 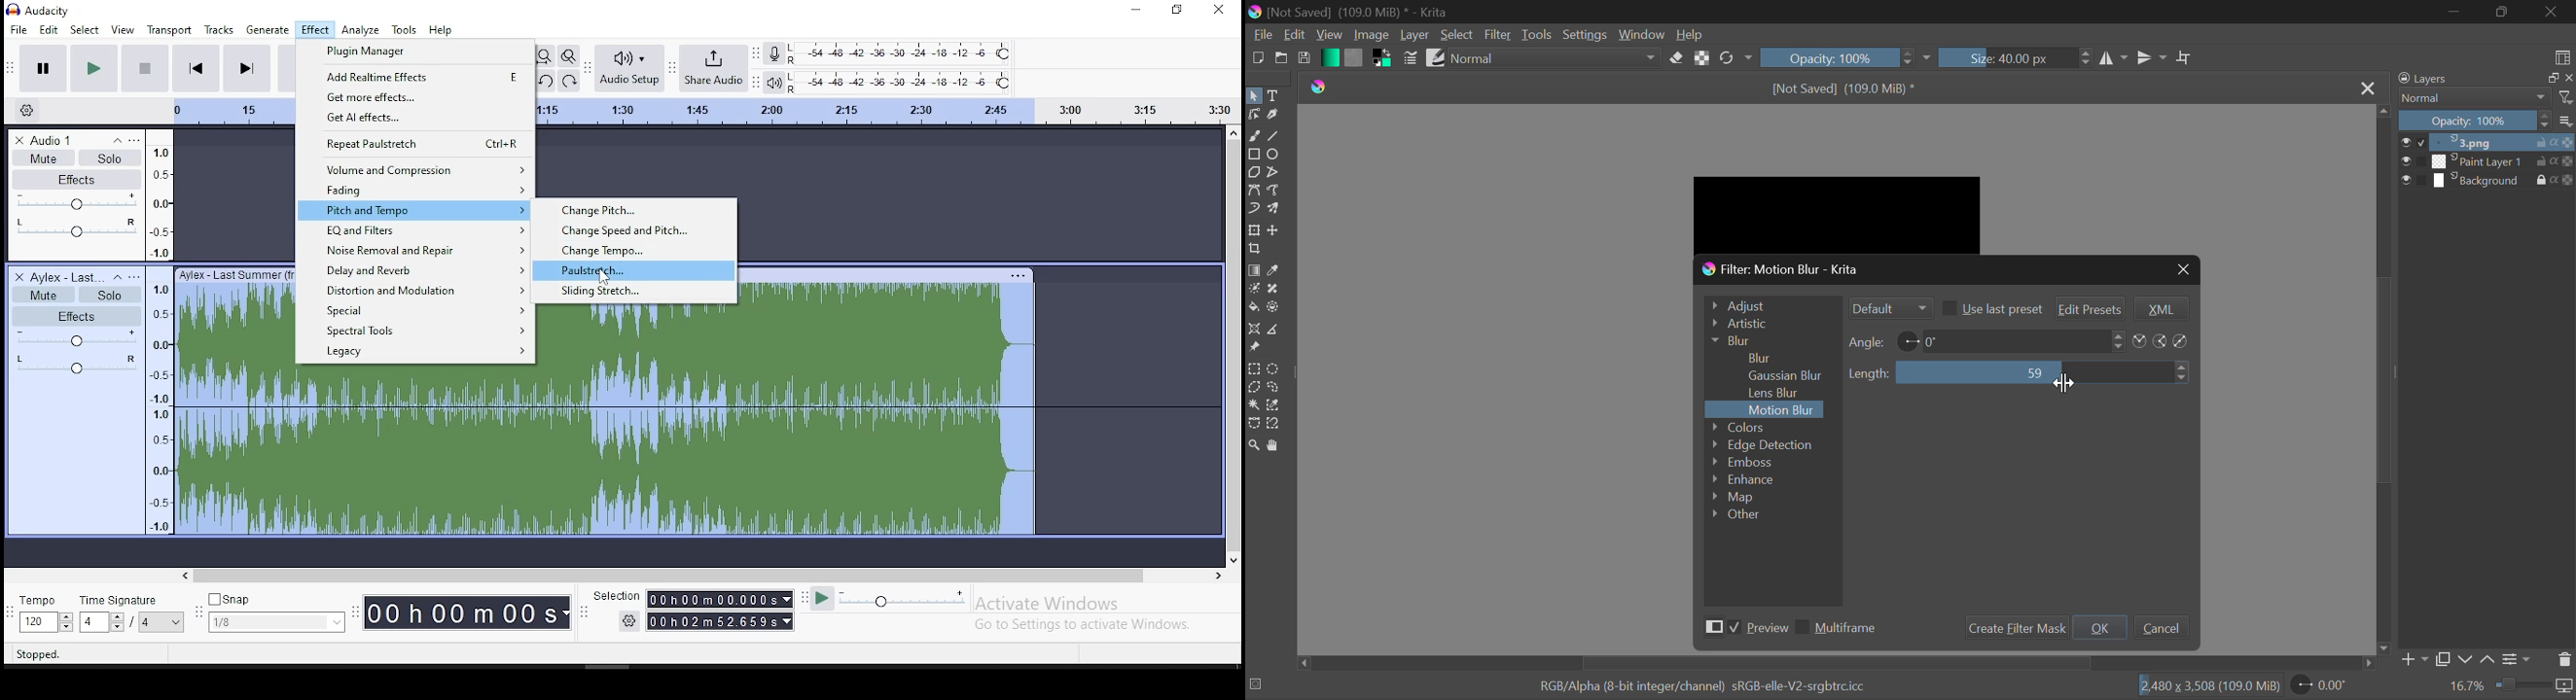 What do you see at coordinates (889, 402) in the screenshot?
I see `audio track` at bounding box center [889, 402].